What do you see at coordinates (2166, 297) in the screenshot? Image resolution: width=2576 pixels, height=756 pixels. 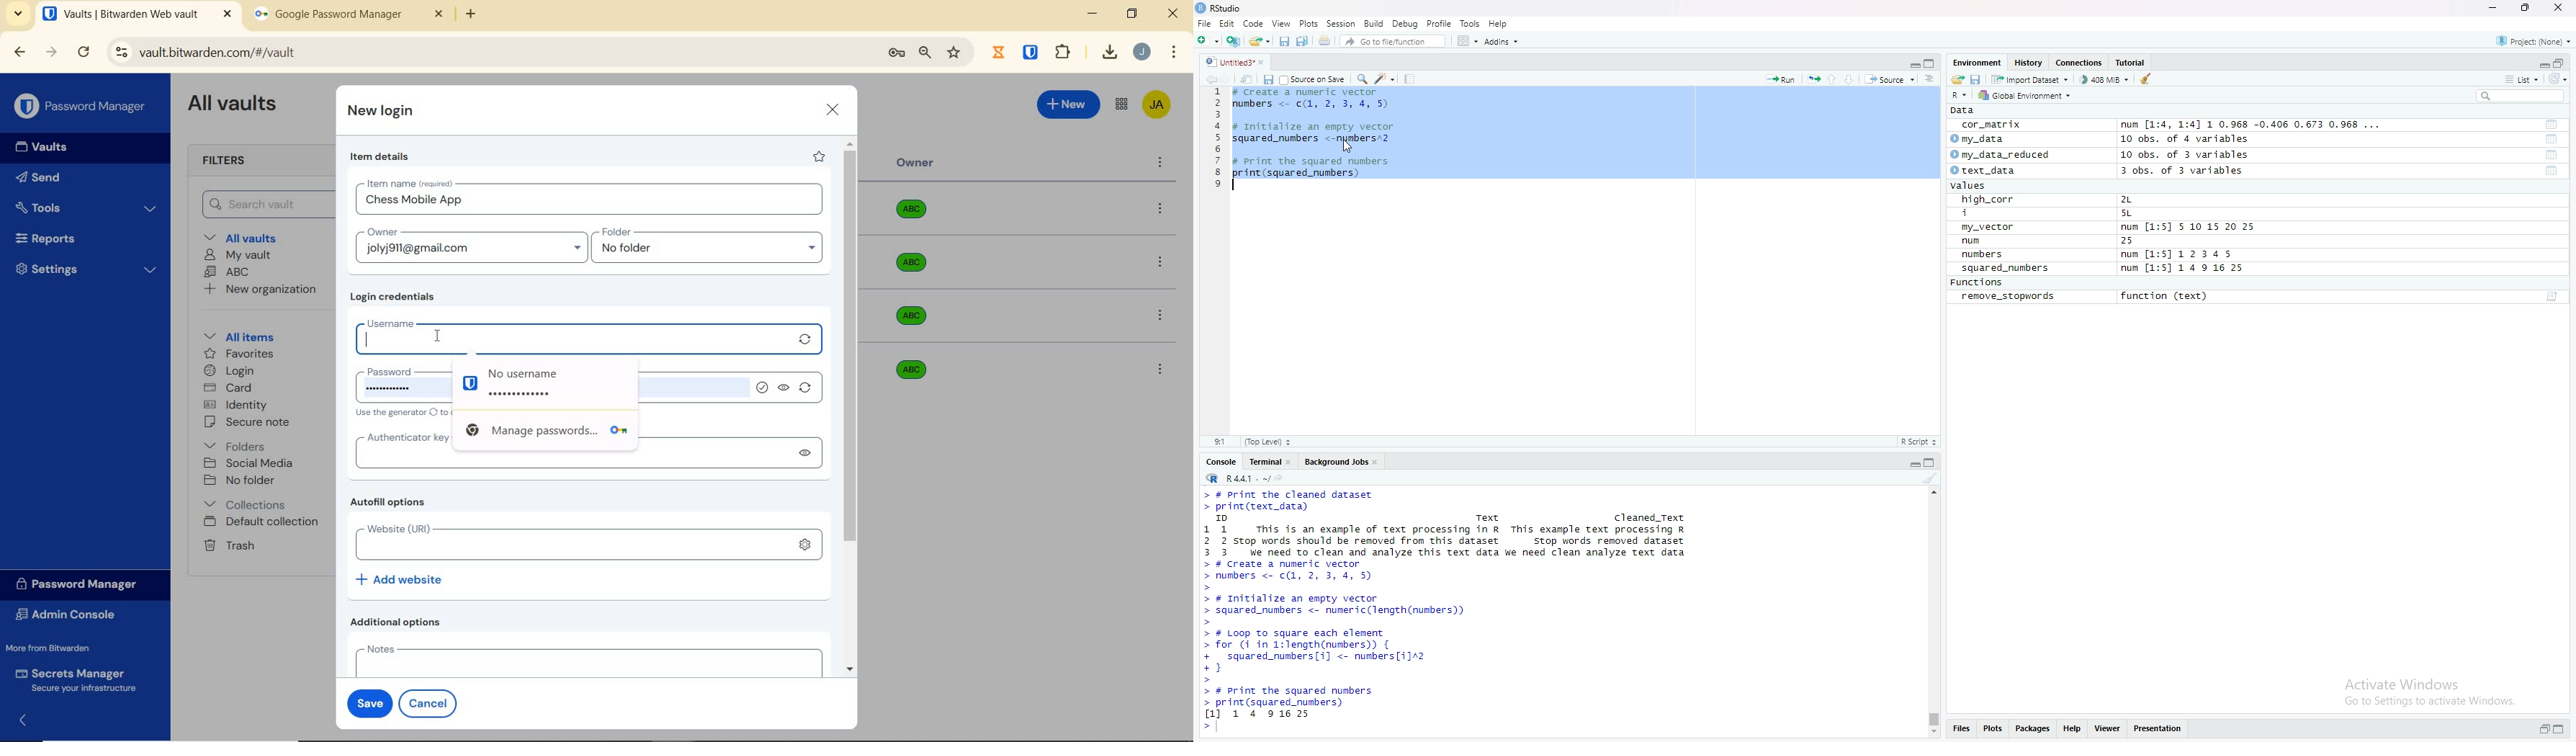 I see `function (text)` at bounding box center [2166, 297].